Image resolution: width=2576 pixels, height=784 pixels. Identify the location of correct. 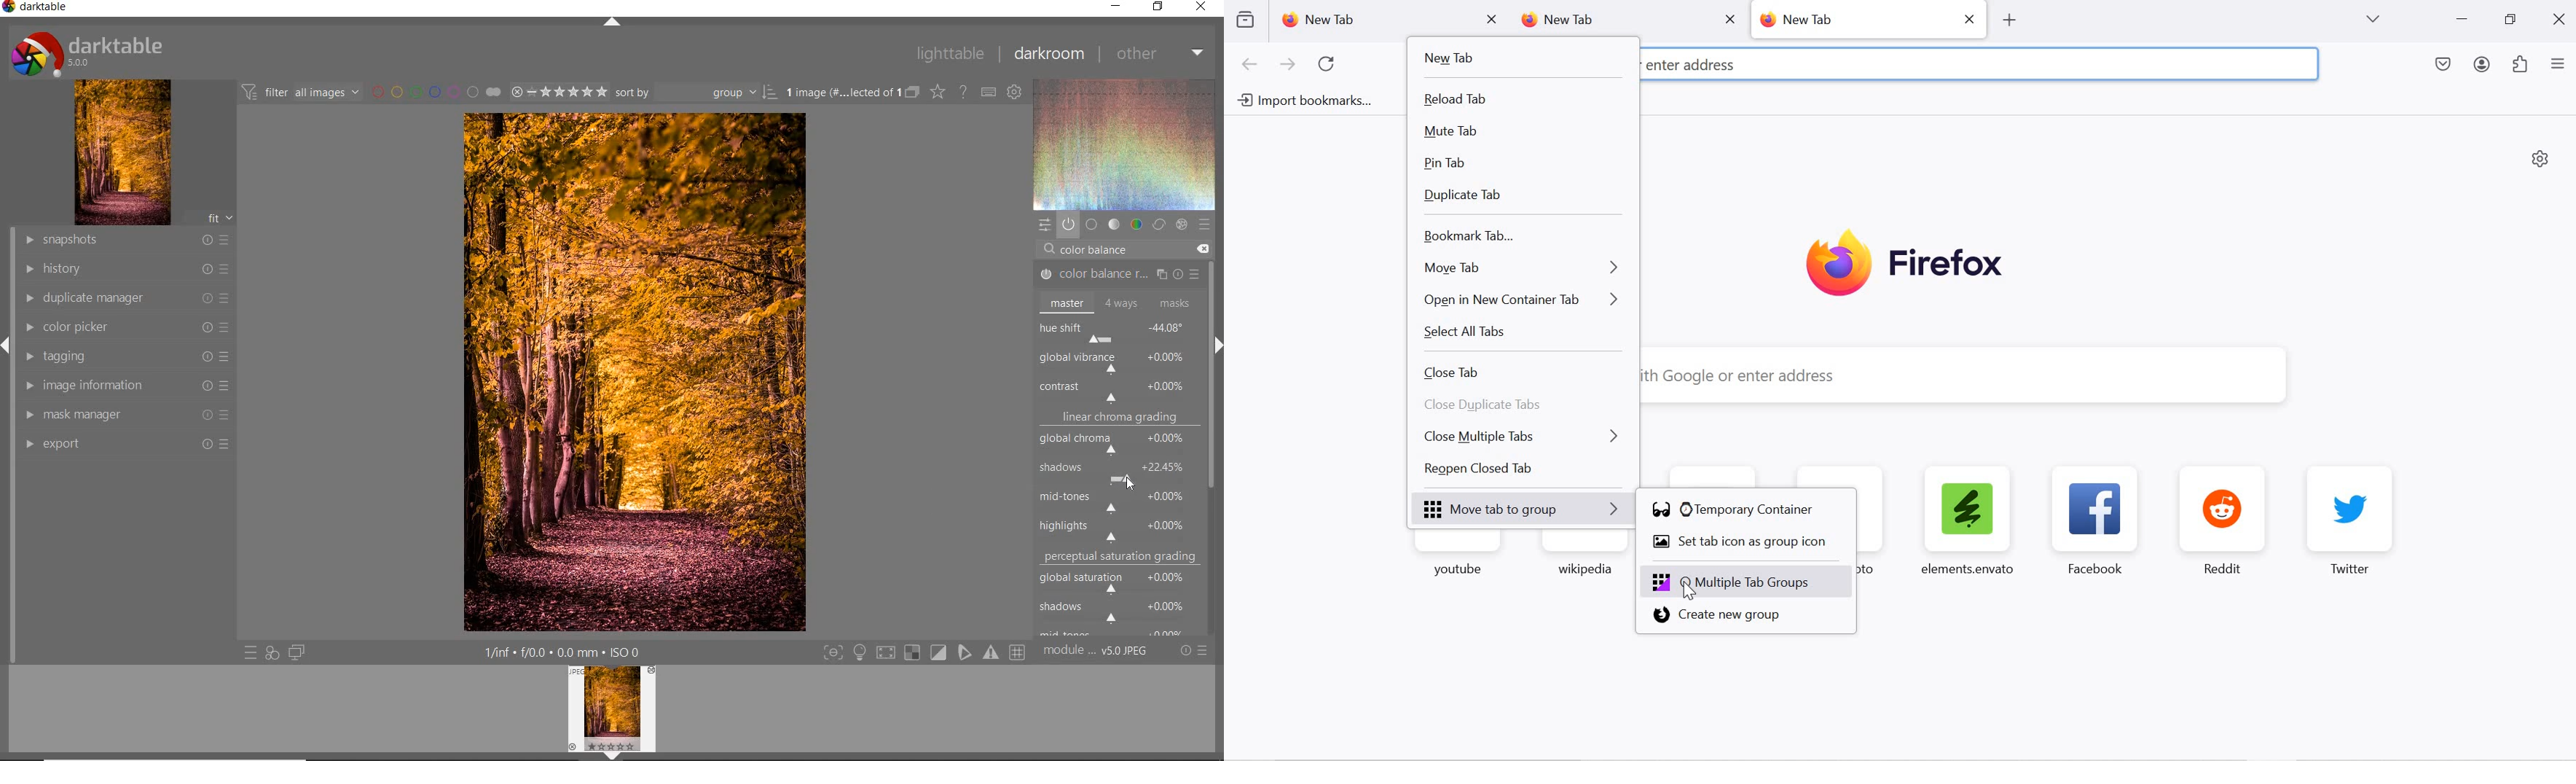
(1158, 225).